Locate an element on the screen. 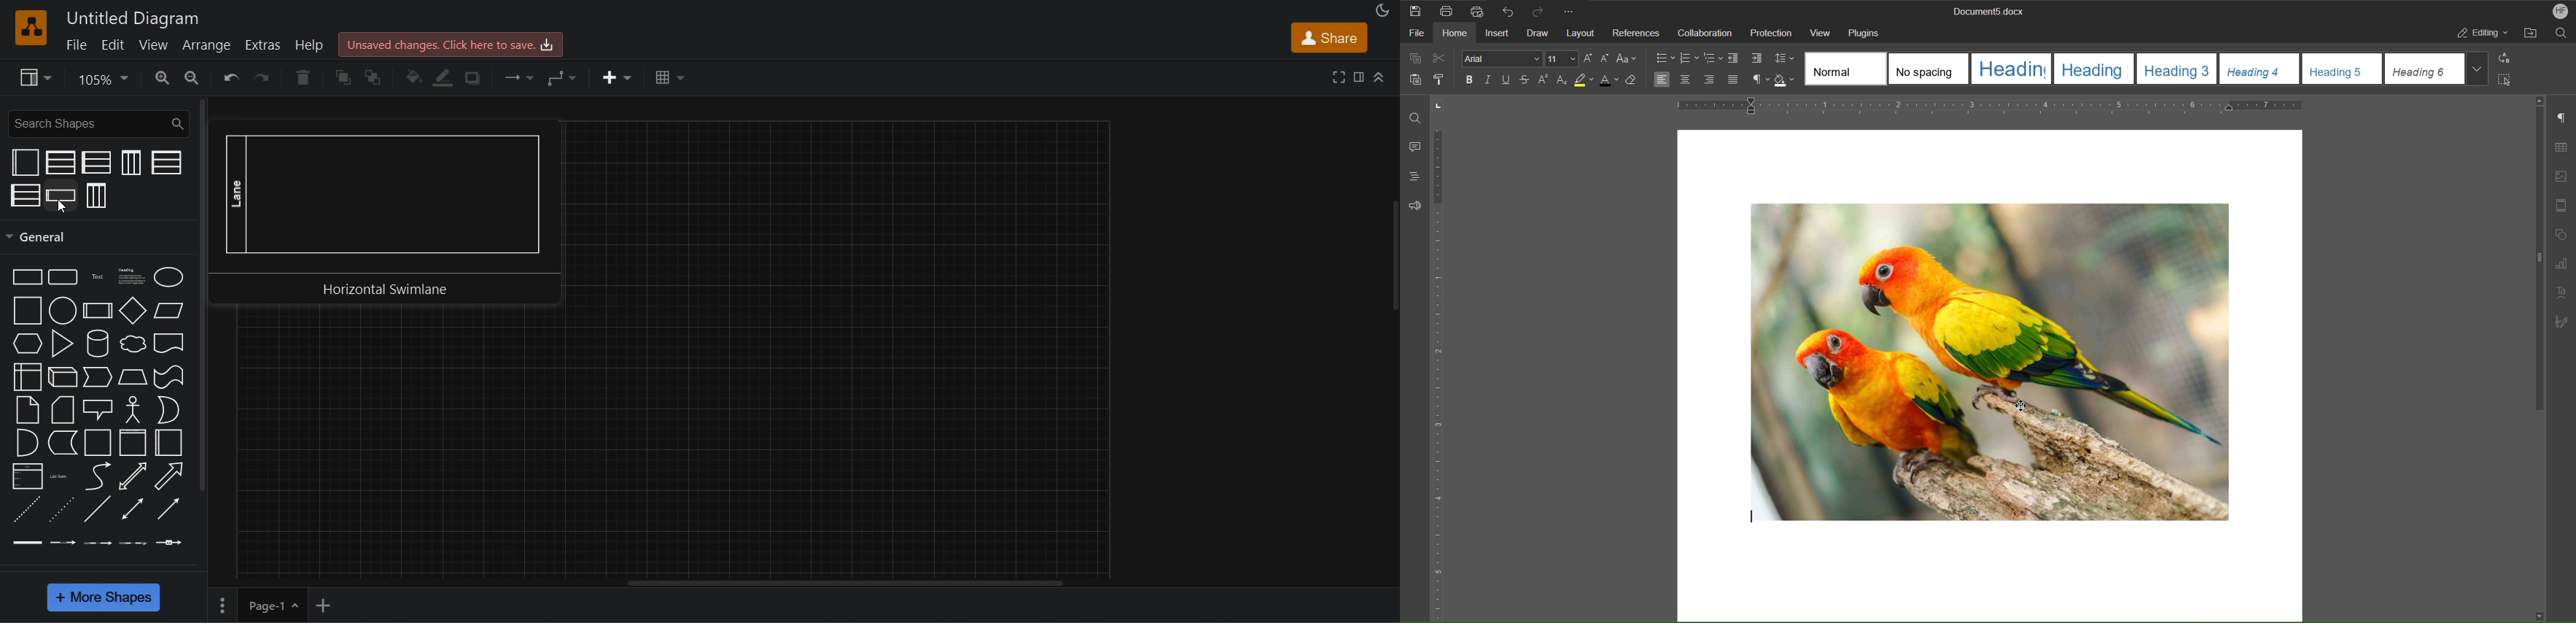  internal storage is located at coordinates (29, 377).